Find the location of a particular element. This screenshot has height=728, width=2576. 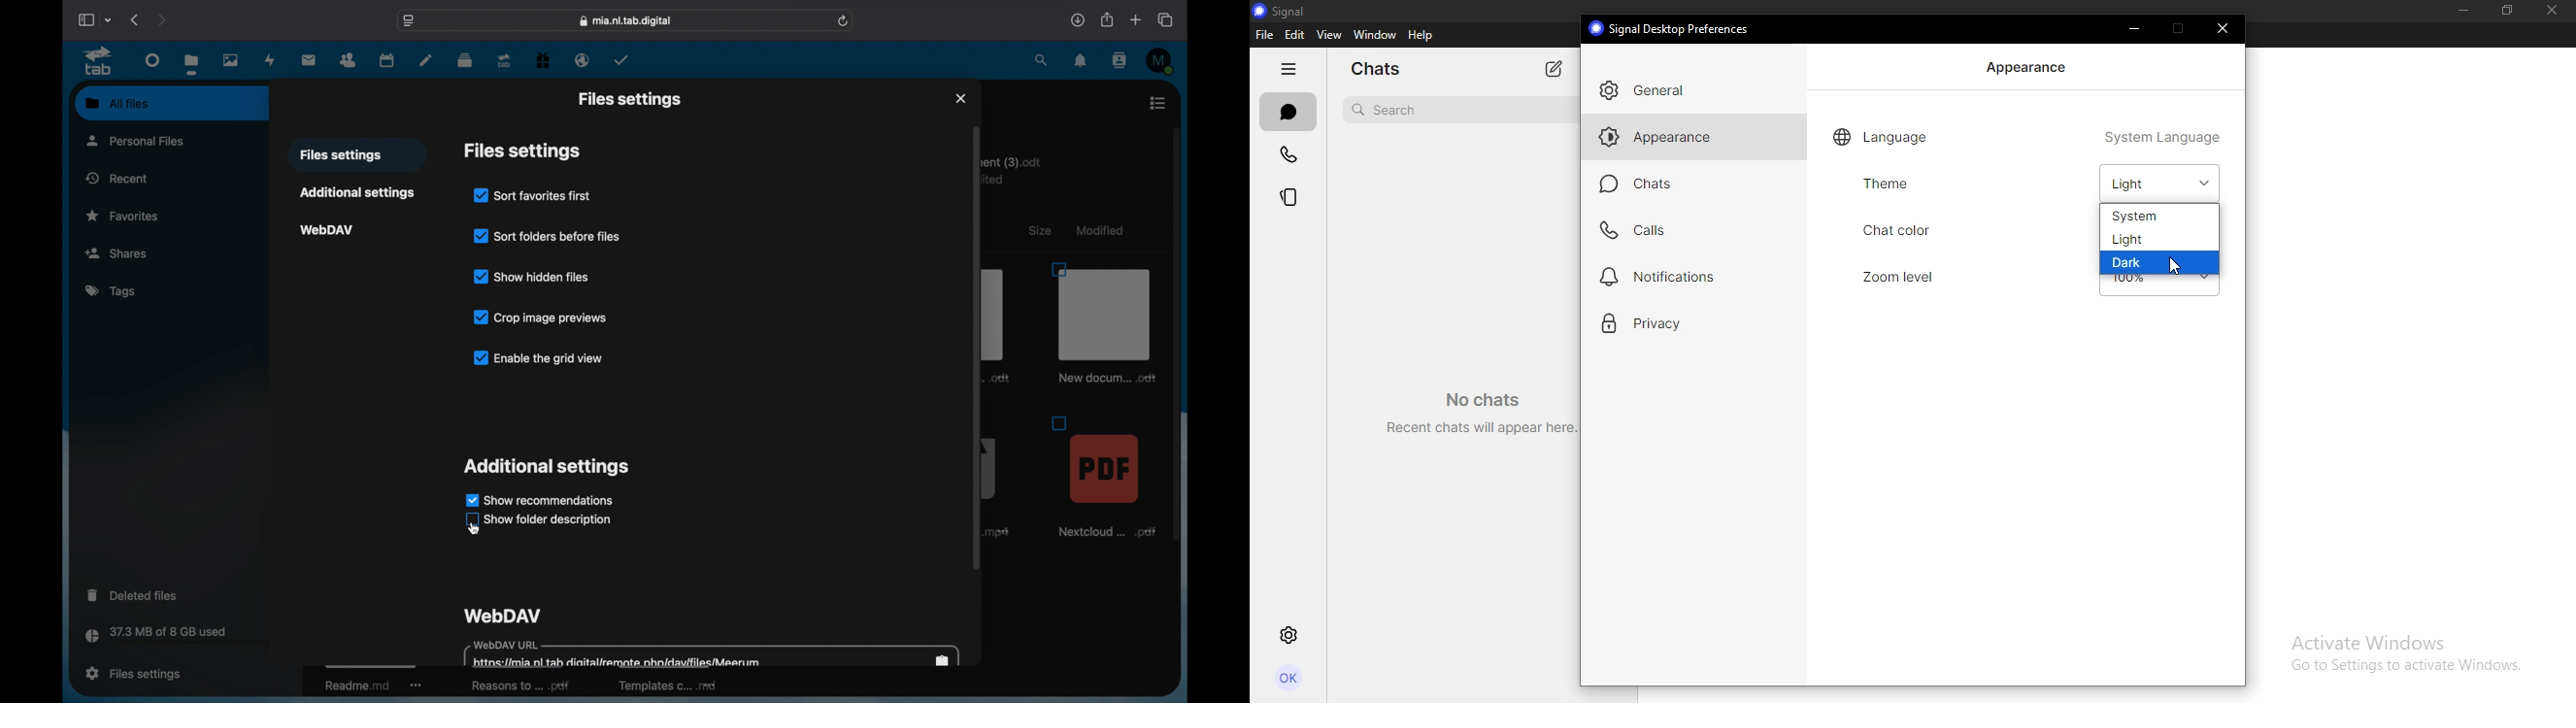

tasks is located at coordinates (621, 60).